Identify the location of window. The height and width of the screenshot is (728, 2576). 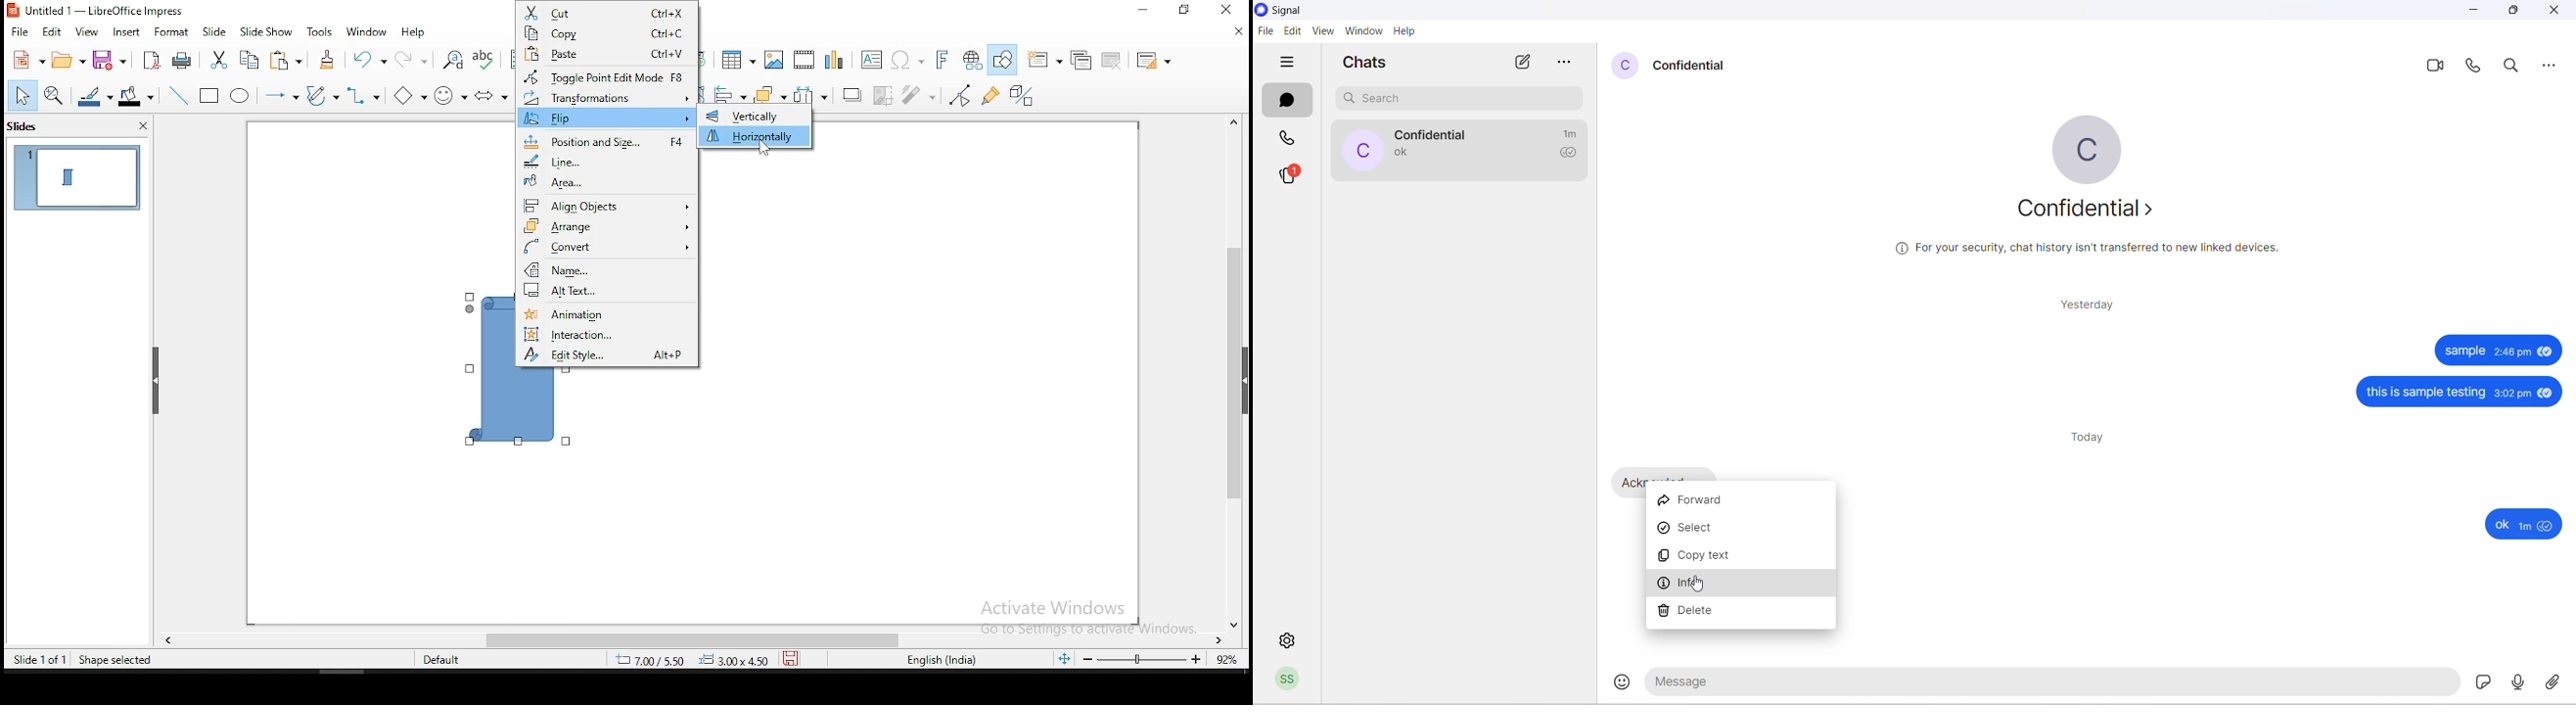
(367, 31).